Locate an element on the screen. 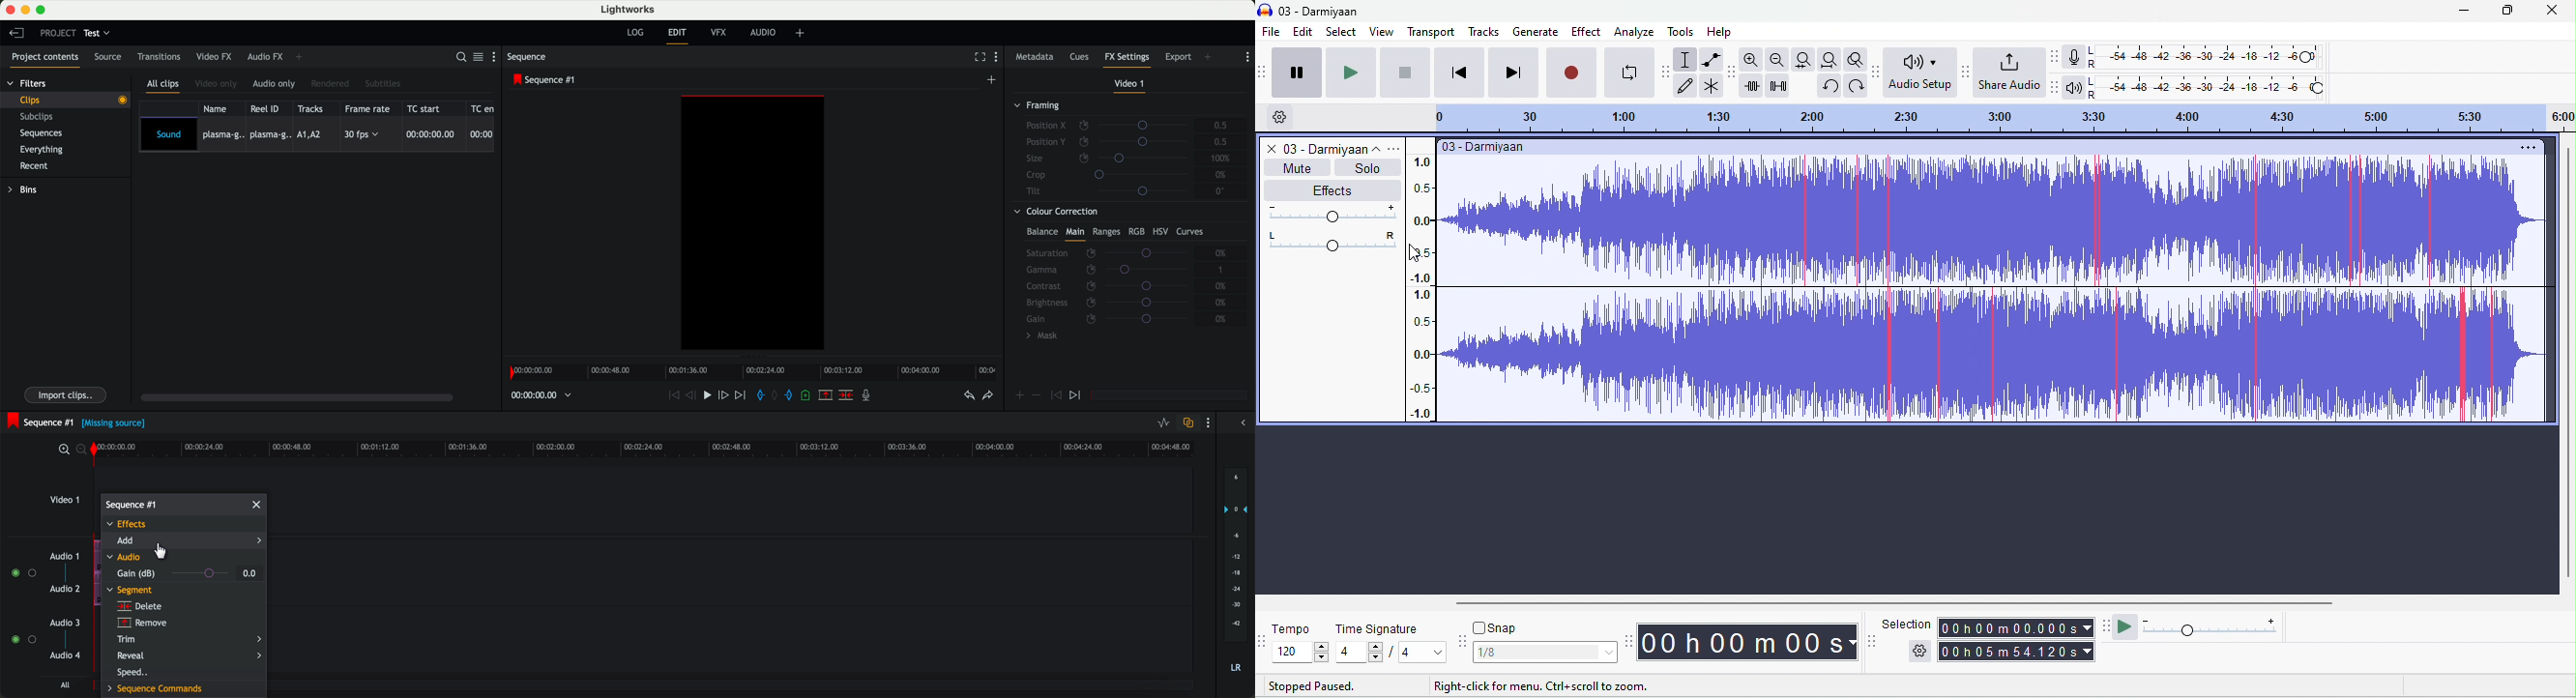 The height and width of the screenshot is (700, 2576). sequence commands is located at coordinates (157, 688).